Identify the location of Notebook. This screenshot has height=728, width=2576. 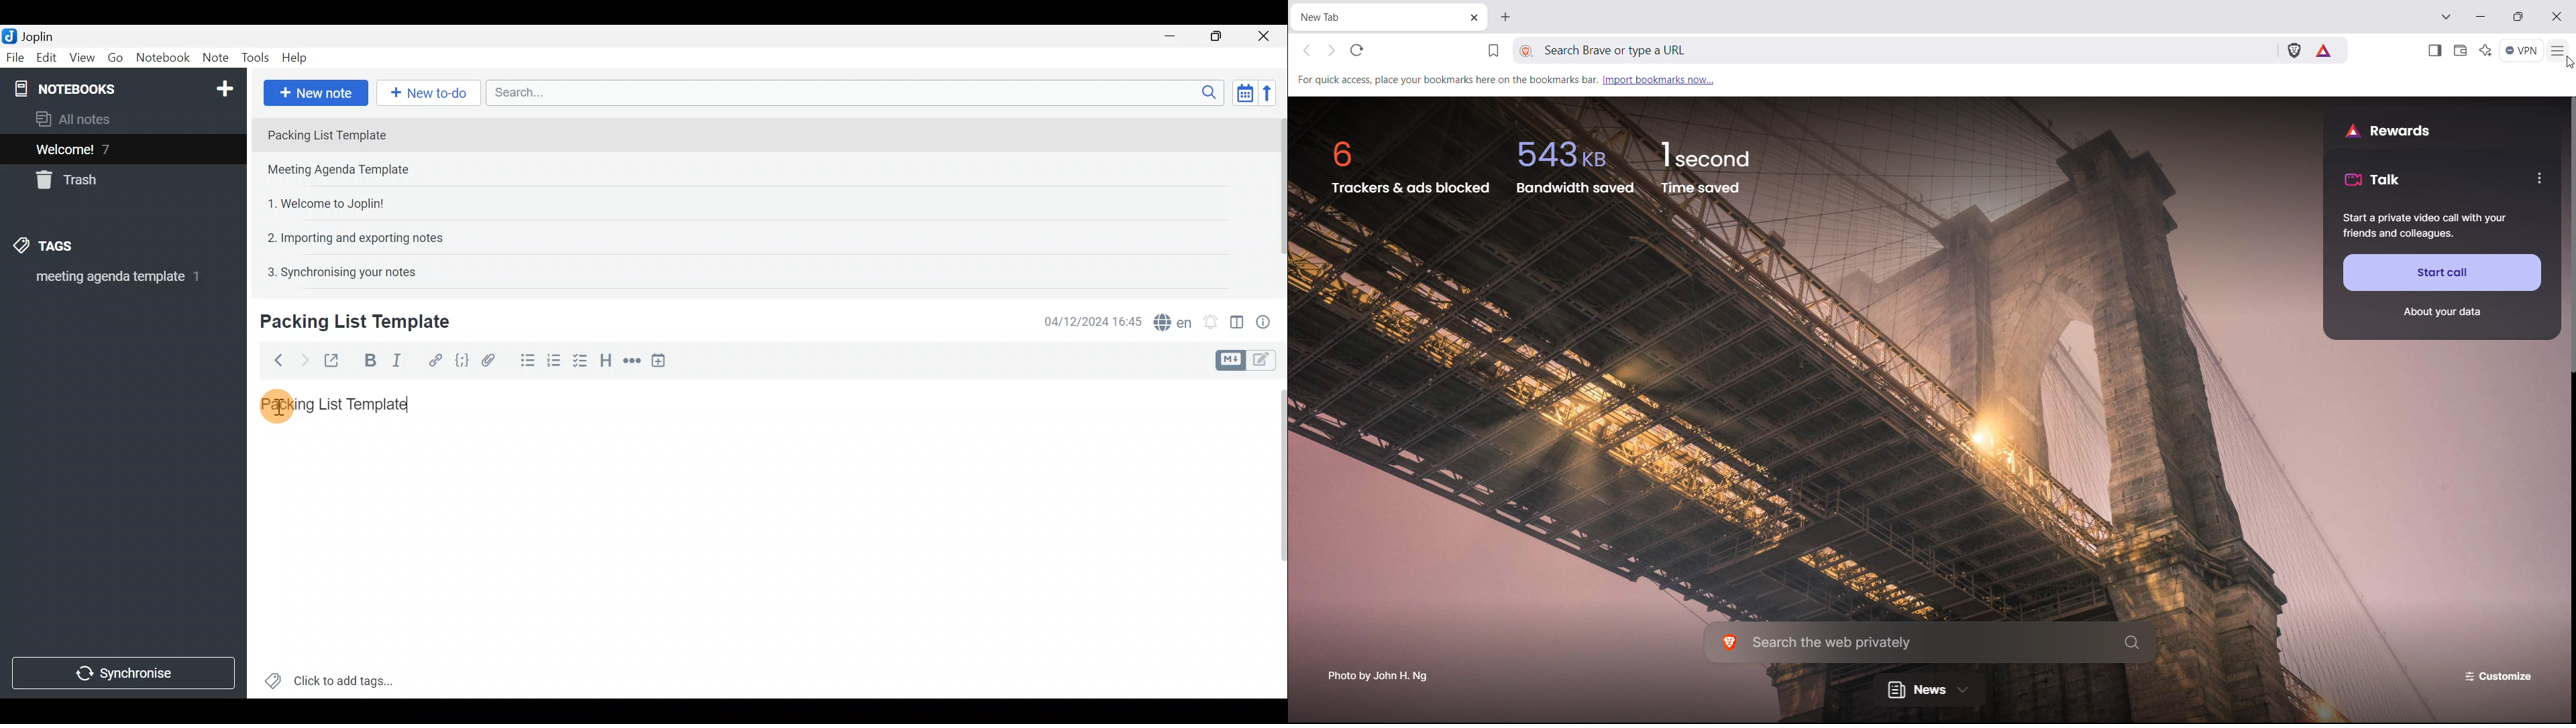
(121, 87).